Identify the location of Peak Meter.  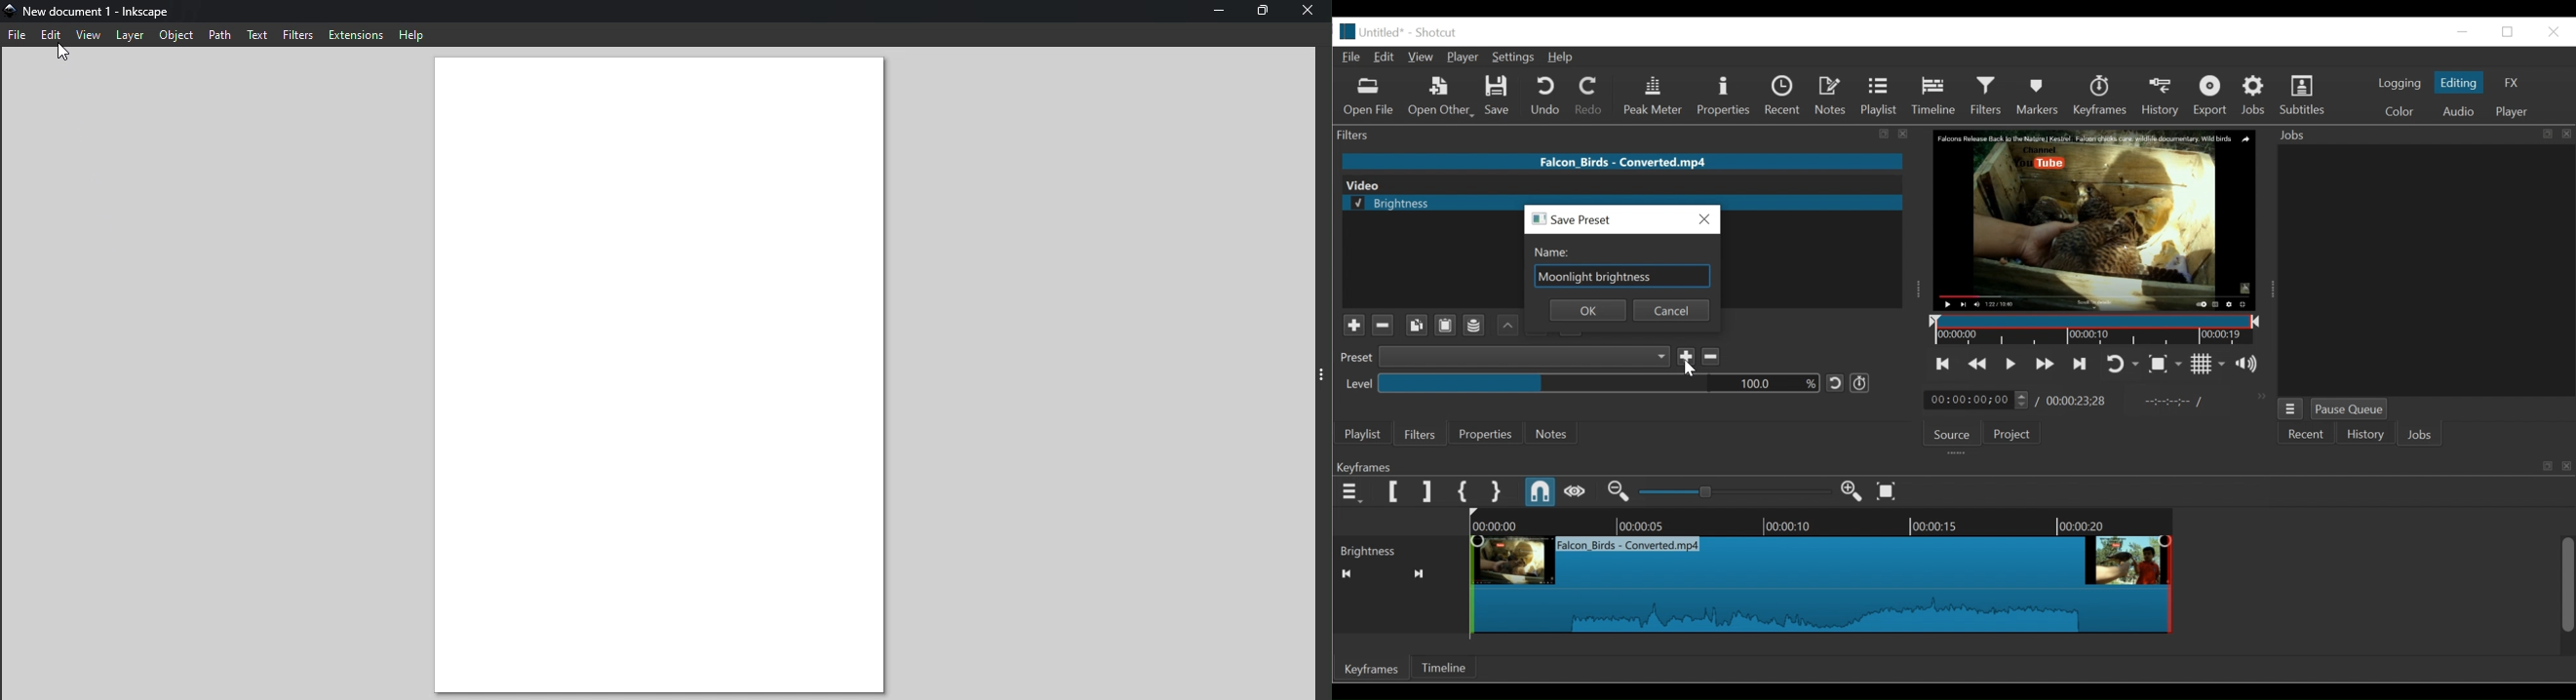
(1653, 97).